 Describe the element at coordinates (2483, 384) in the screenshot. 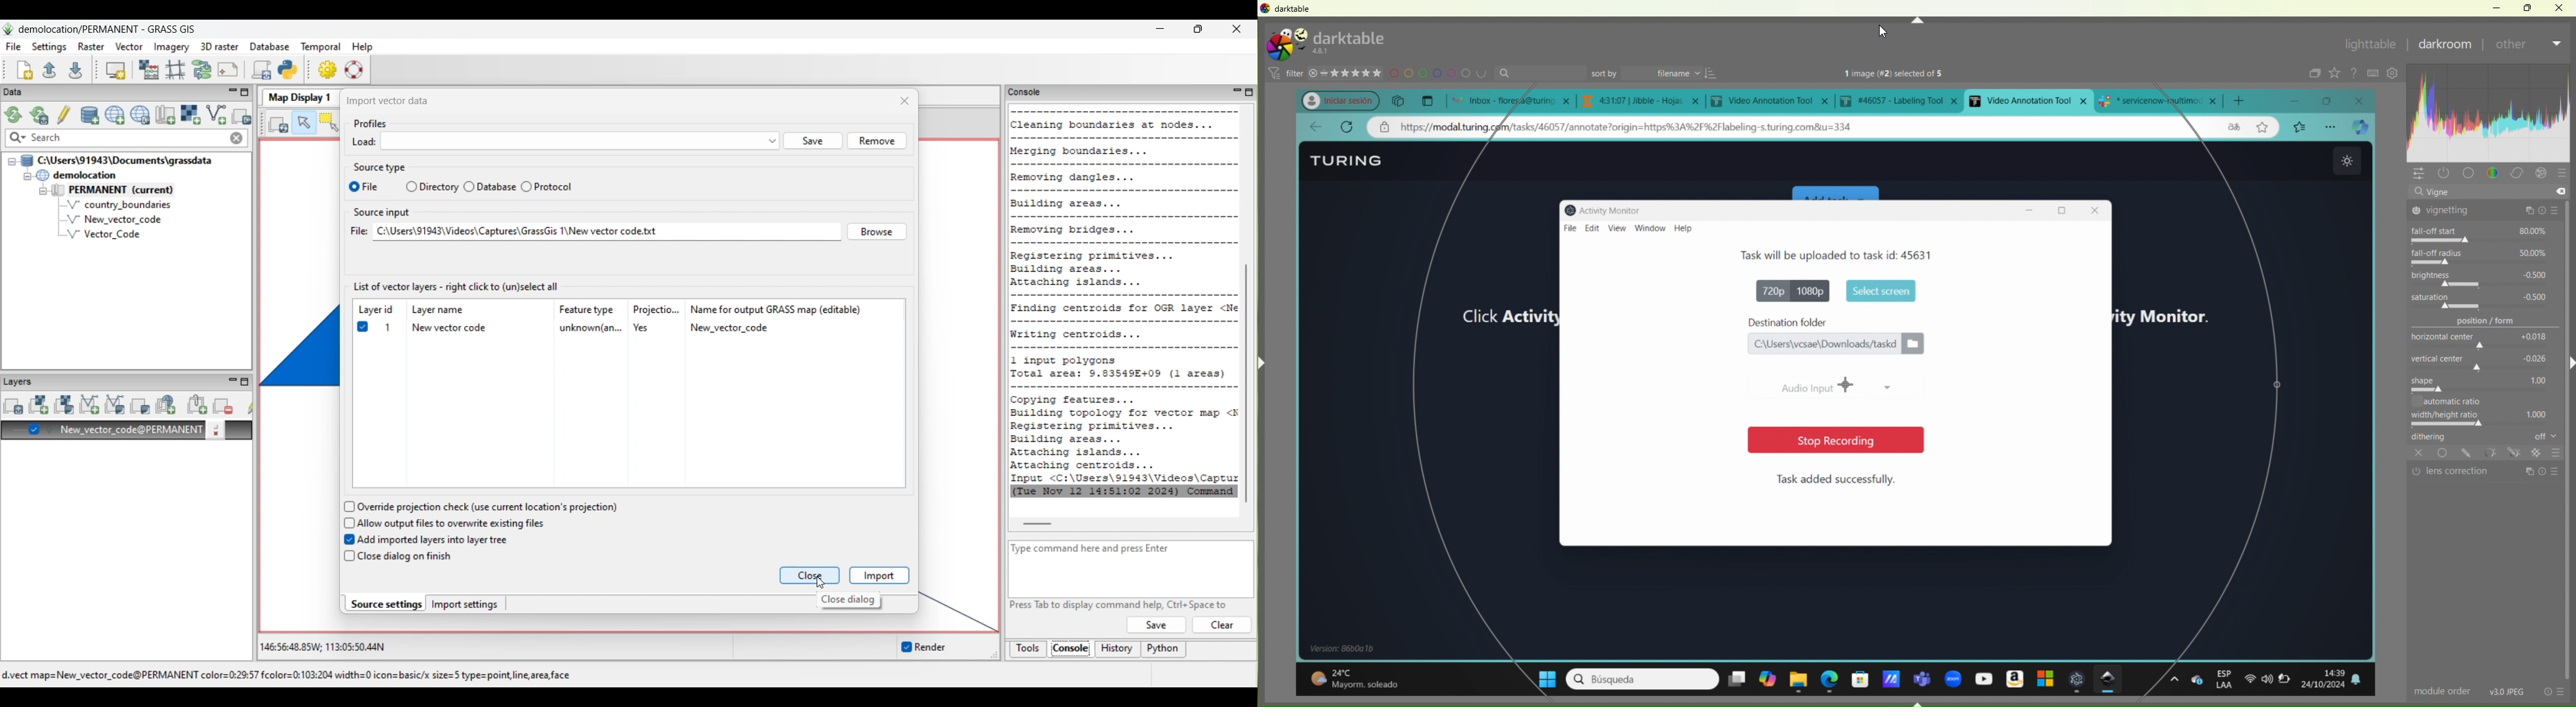

I see `shape` at that location.